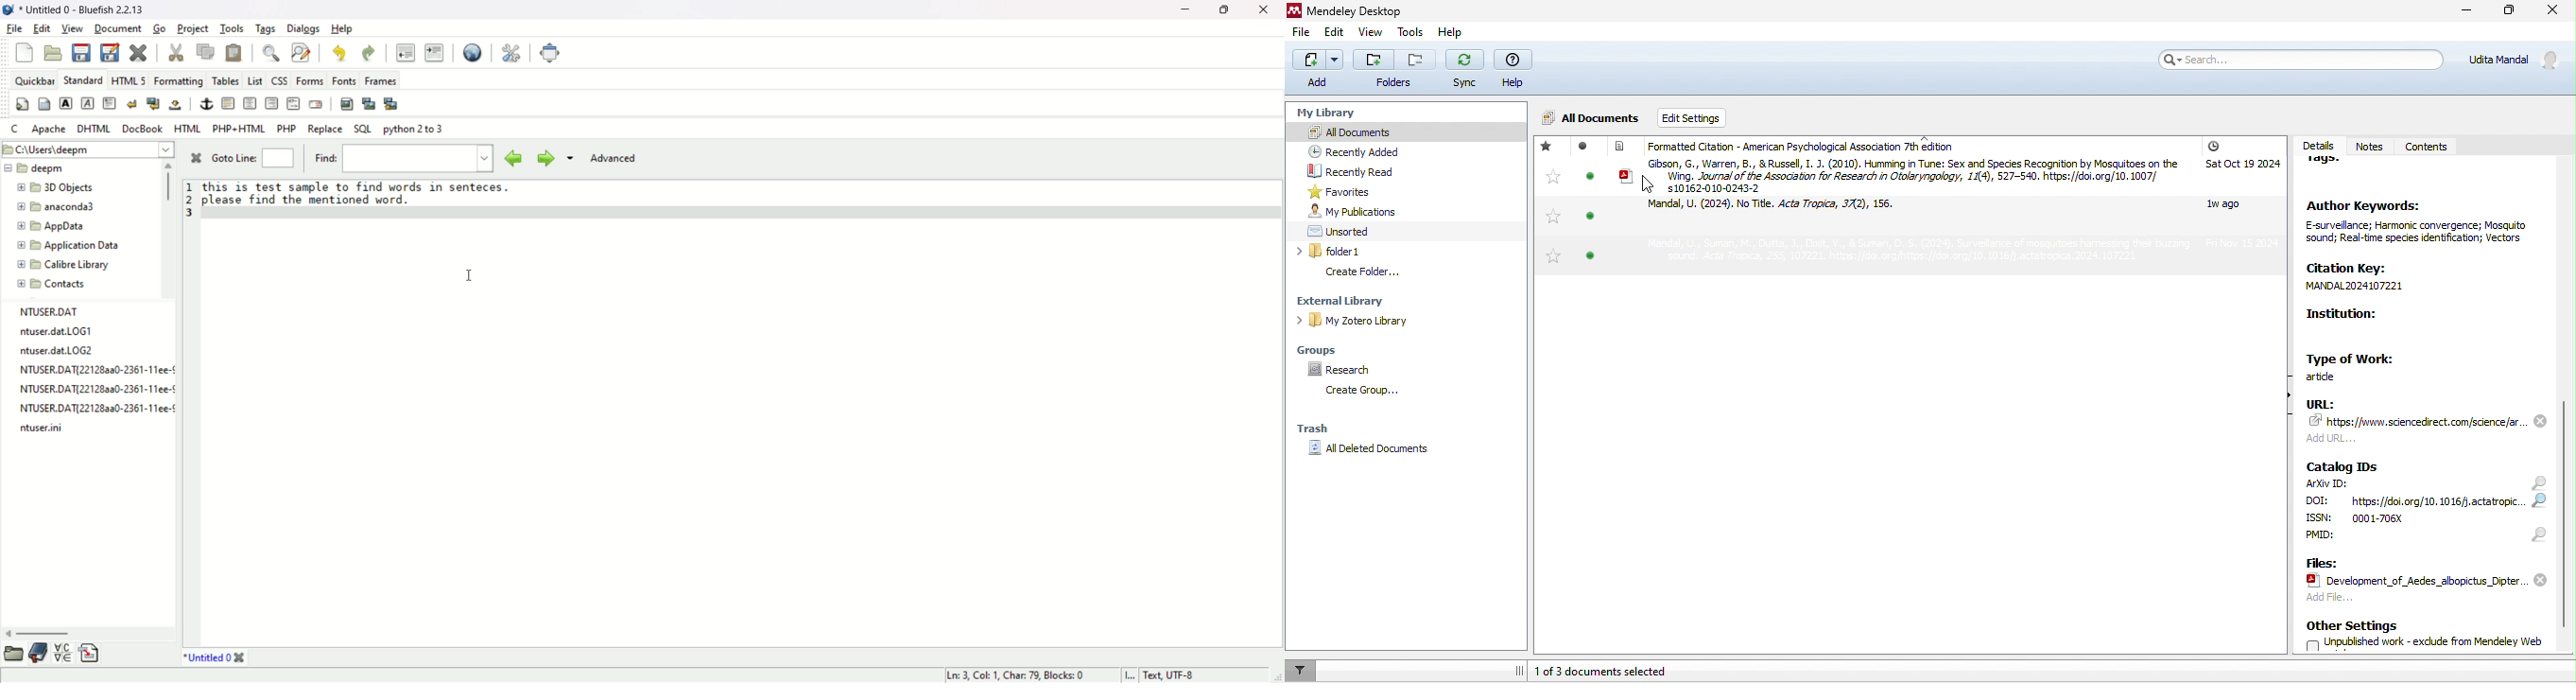  Describe the element at coordinates (169, 165) in the screenshot. I see `move up` at that location.